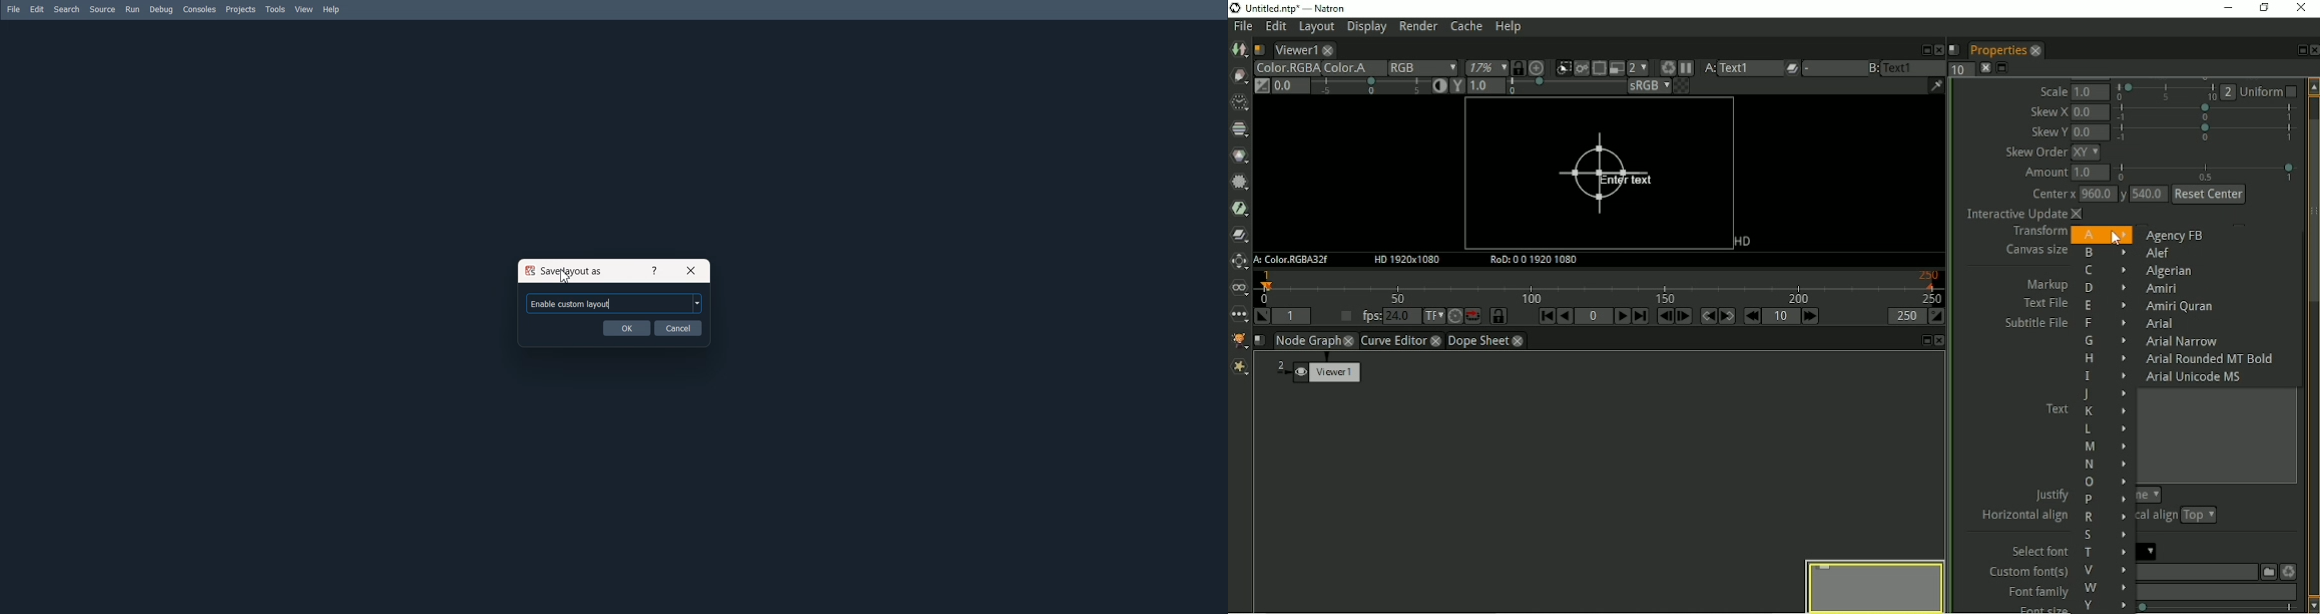 This screenshot has height=616, width=2324. I want to click on Restore down, so click(2265, 9).